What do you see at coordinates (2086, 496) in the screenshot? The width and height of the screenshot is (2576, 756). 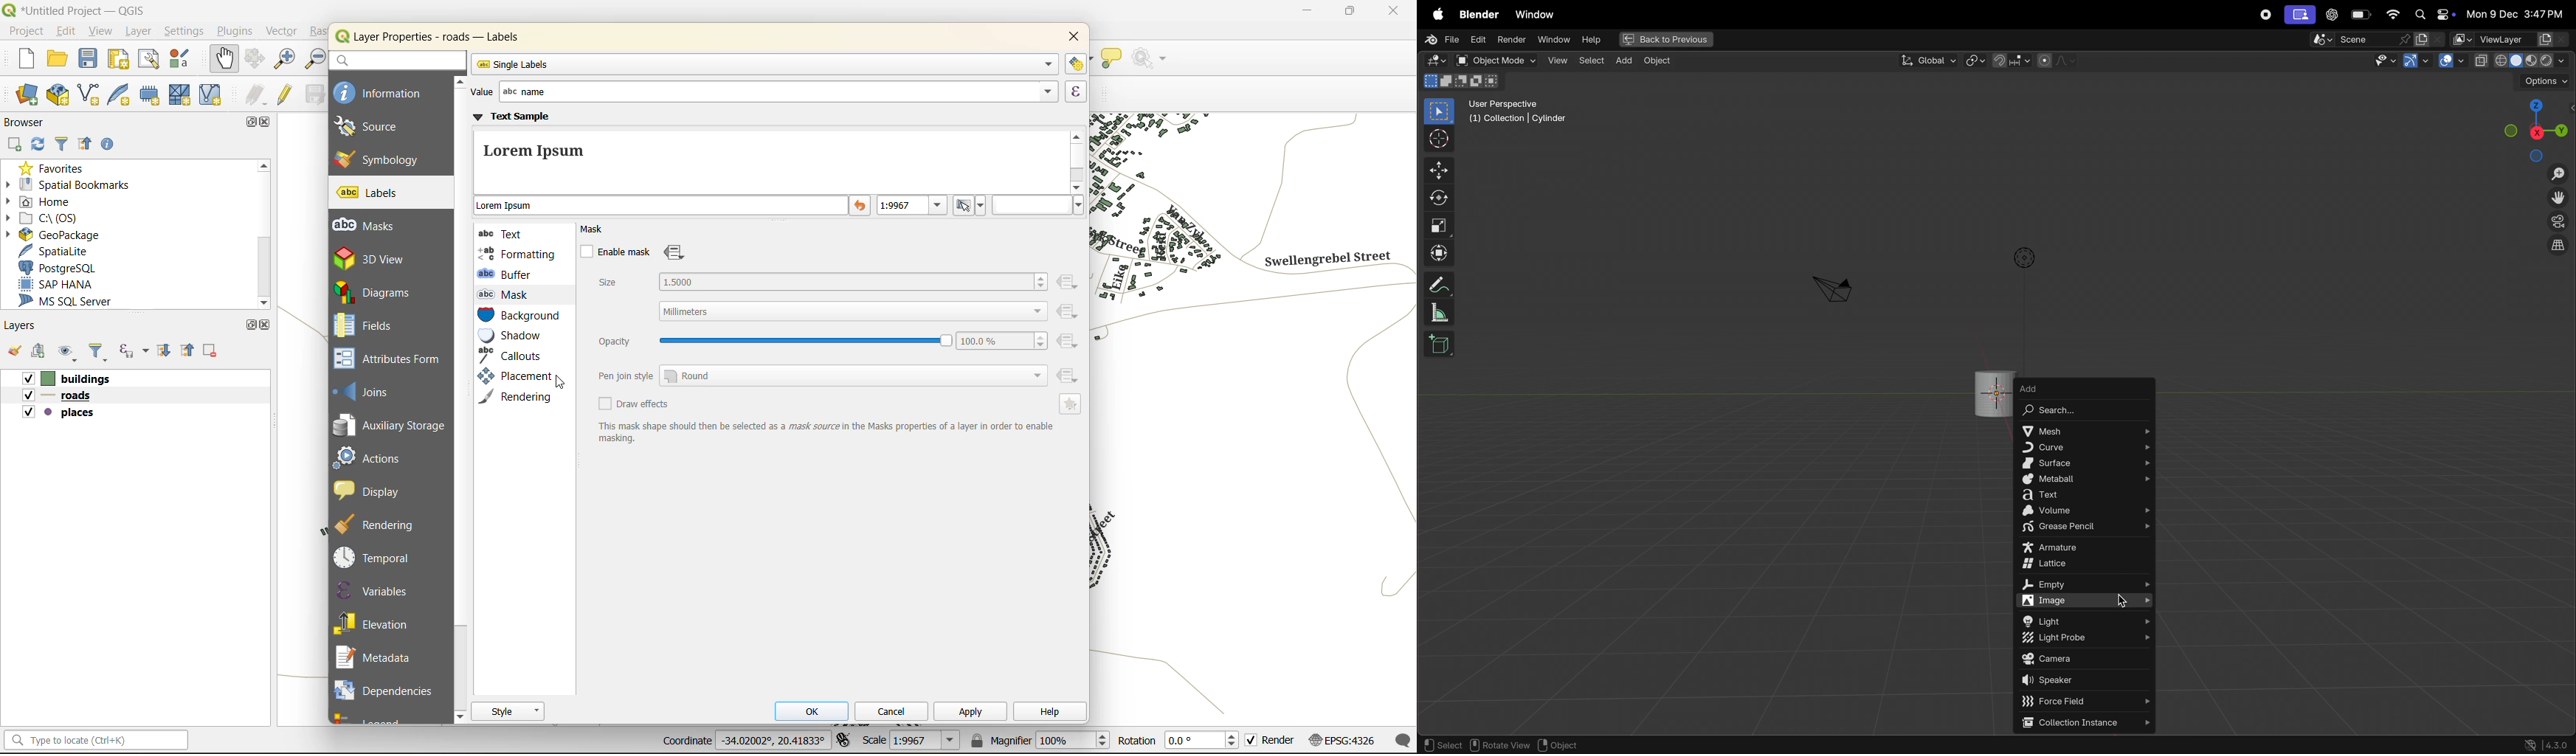 I see `test` at bounding box center [2086, 496].